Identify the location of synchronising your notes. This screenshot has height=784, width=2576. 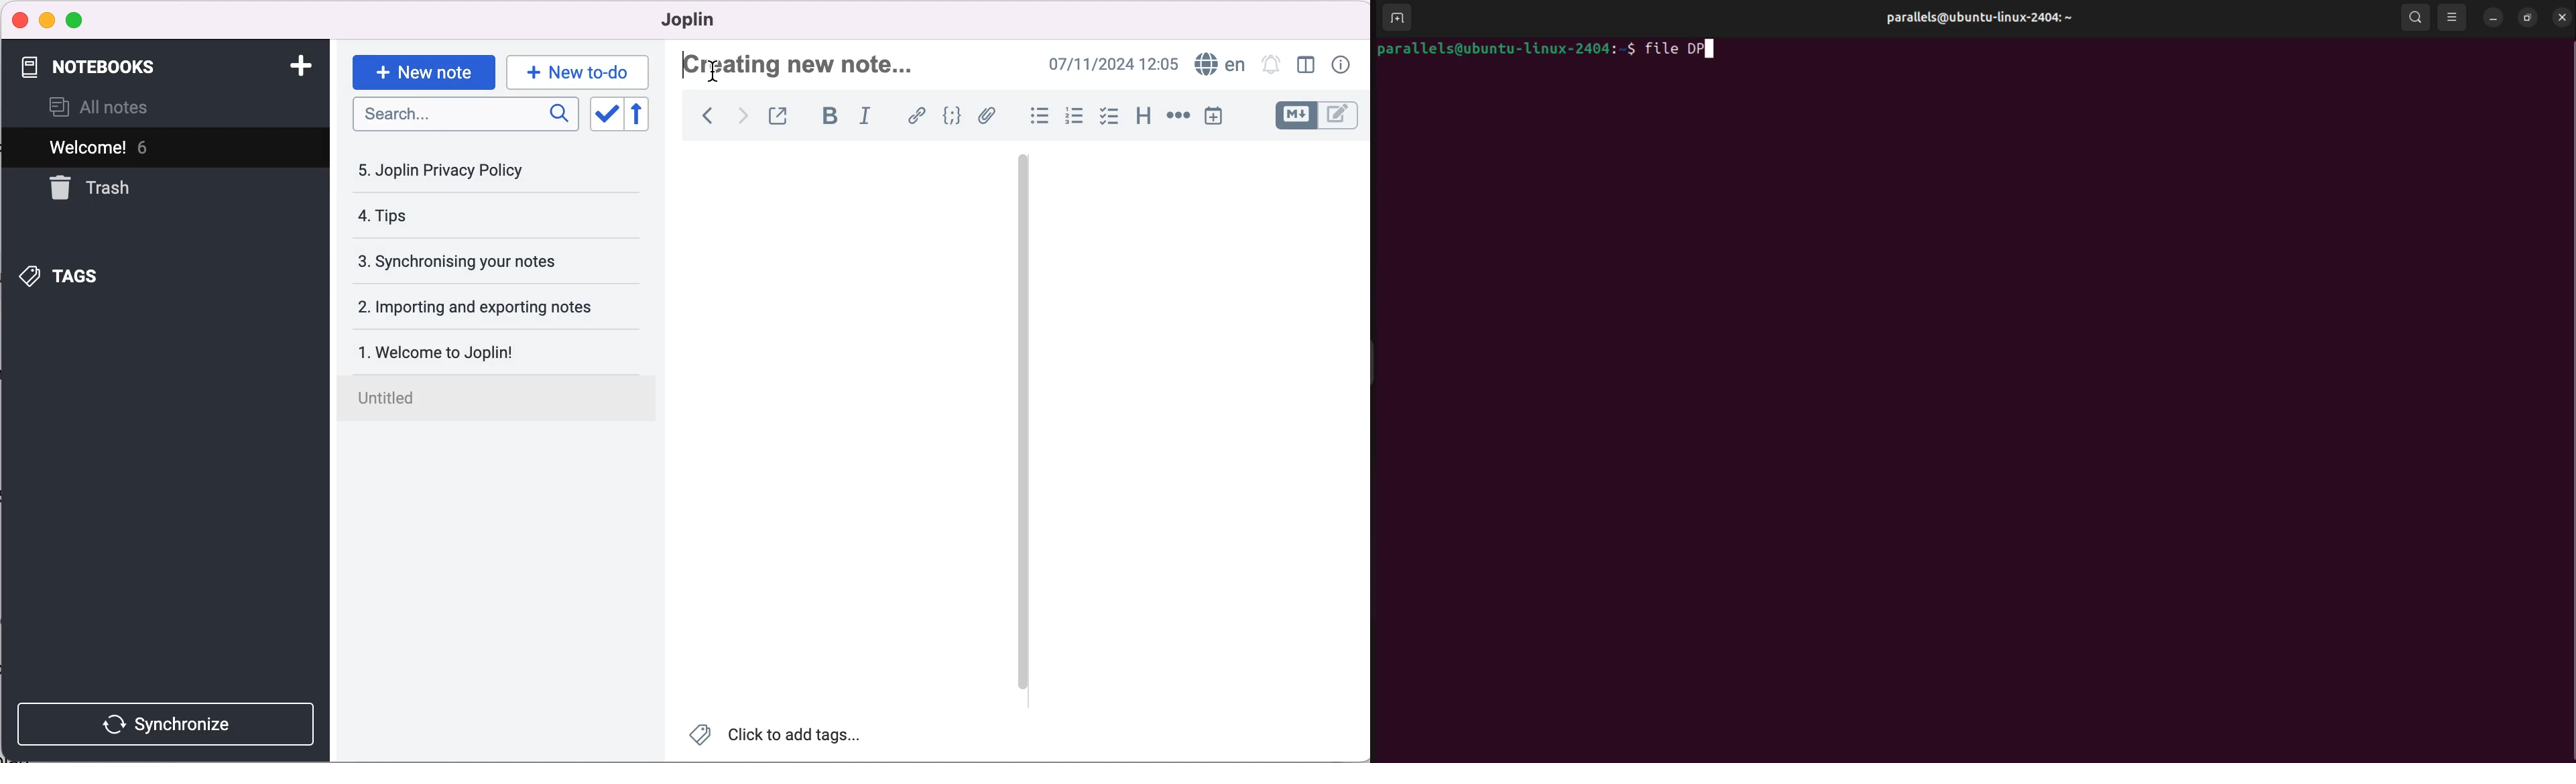
(477, 261).